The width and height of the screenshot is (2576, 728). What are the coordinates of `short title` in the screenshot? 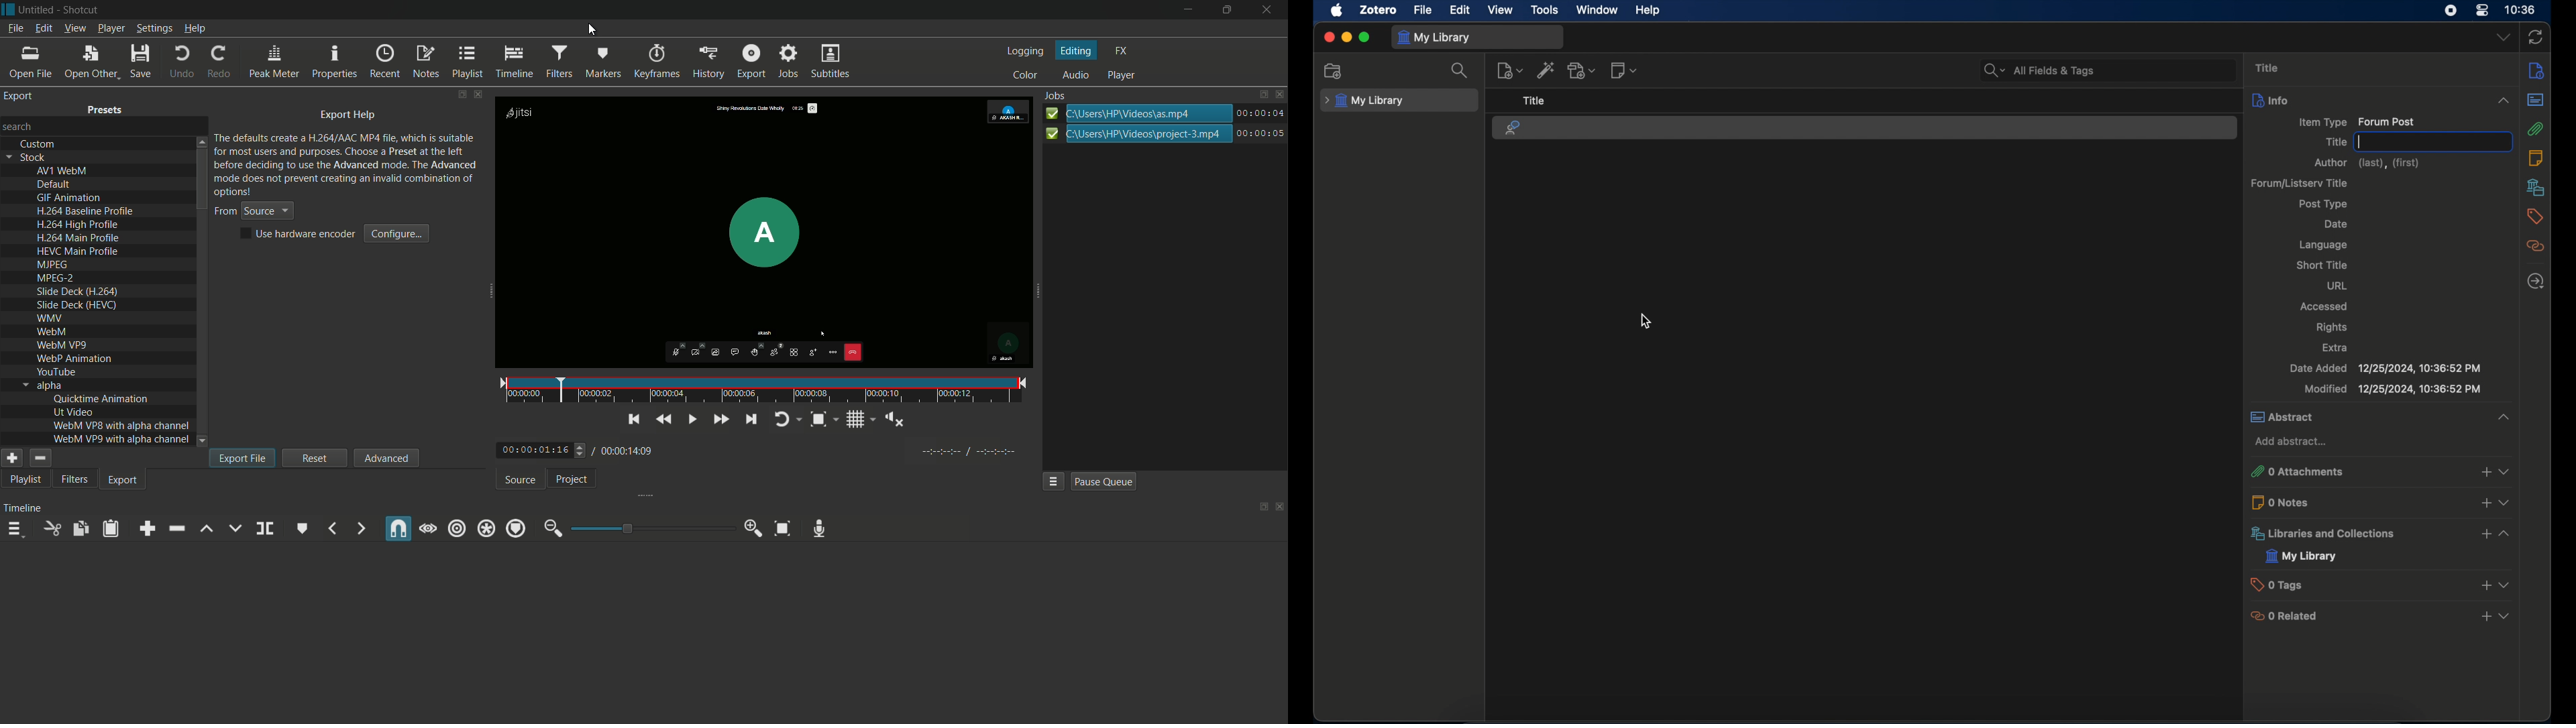 It's located at (2322, 265).